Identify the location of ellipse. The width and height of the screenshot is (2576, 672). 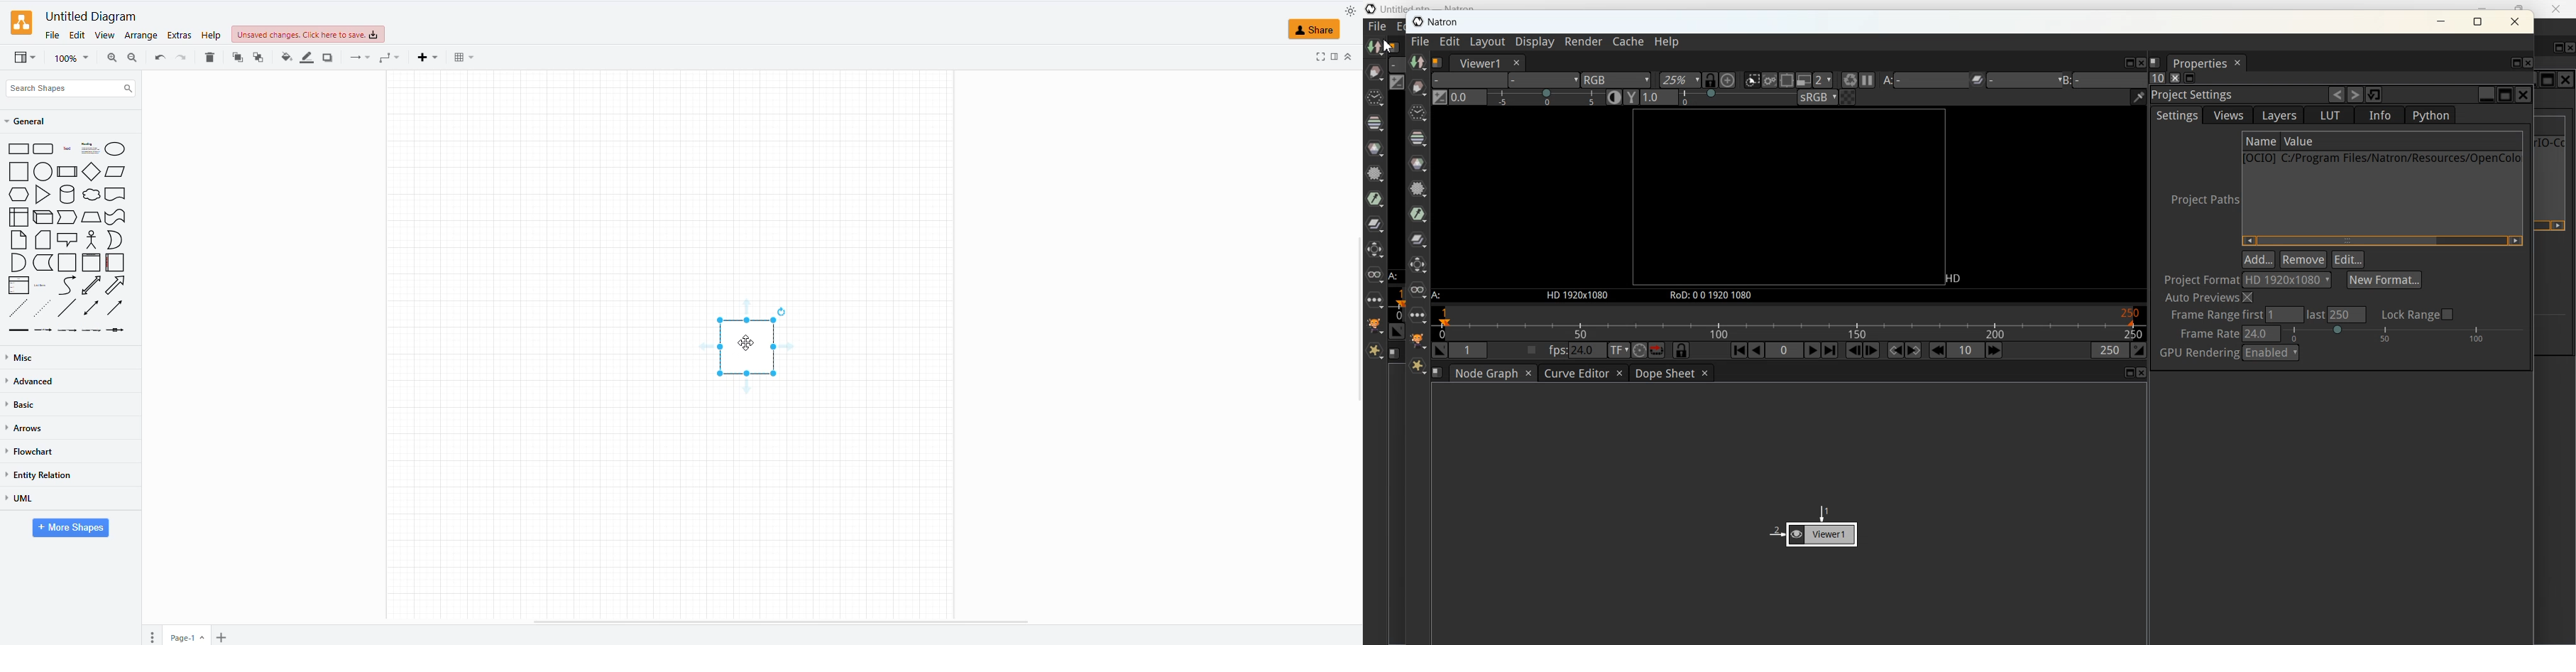
(114, 148).